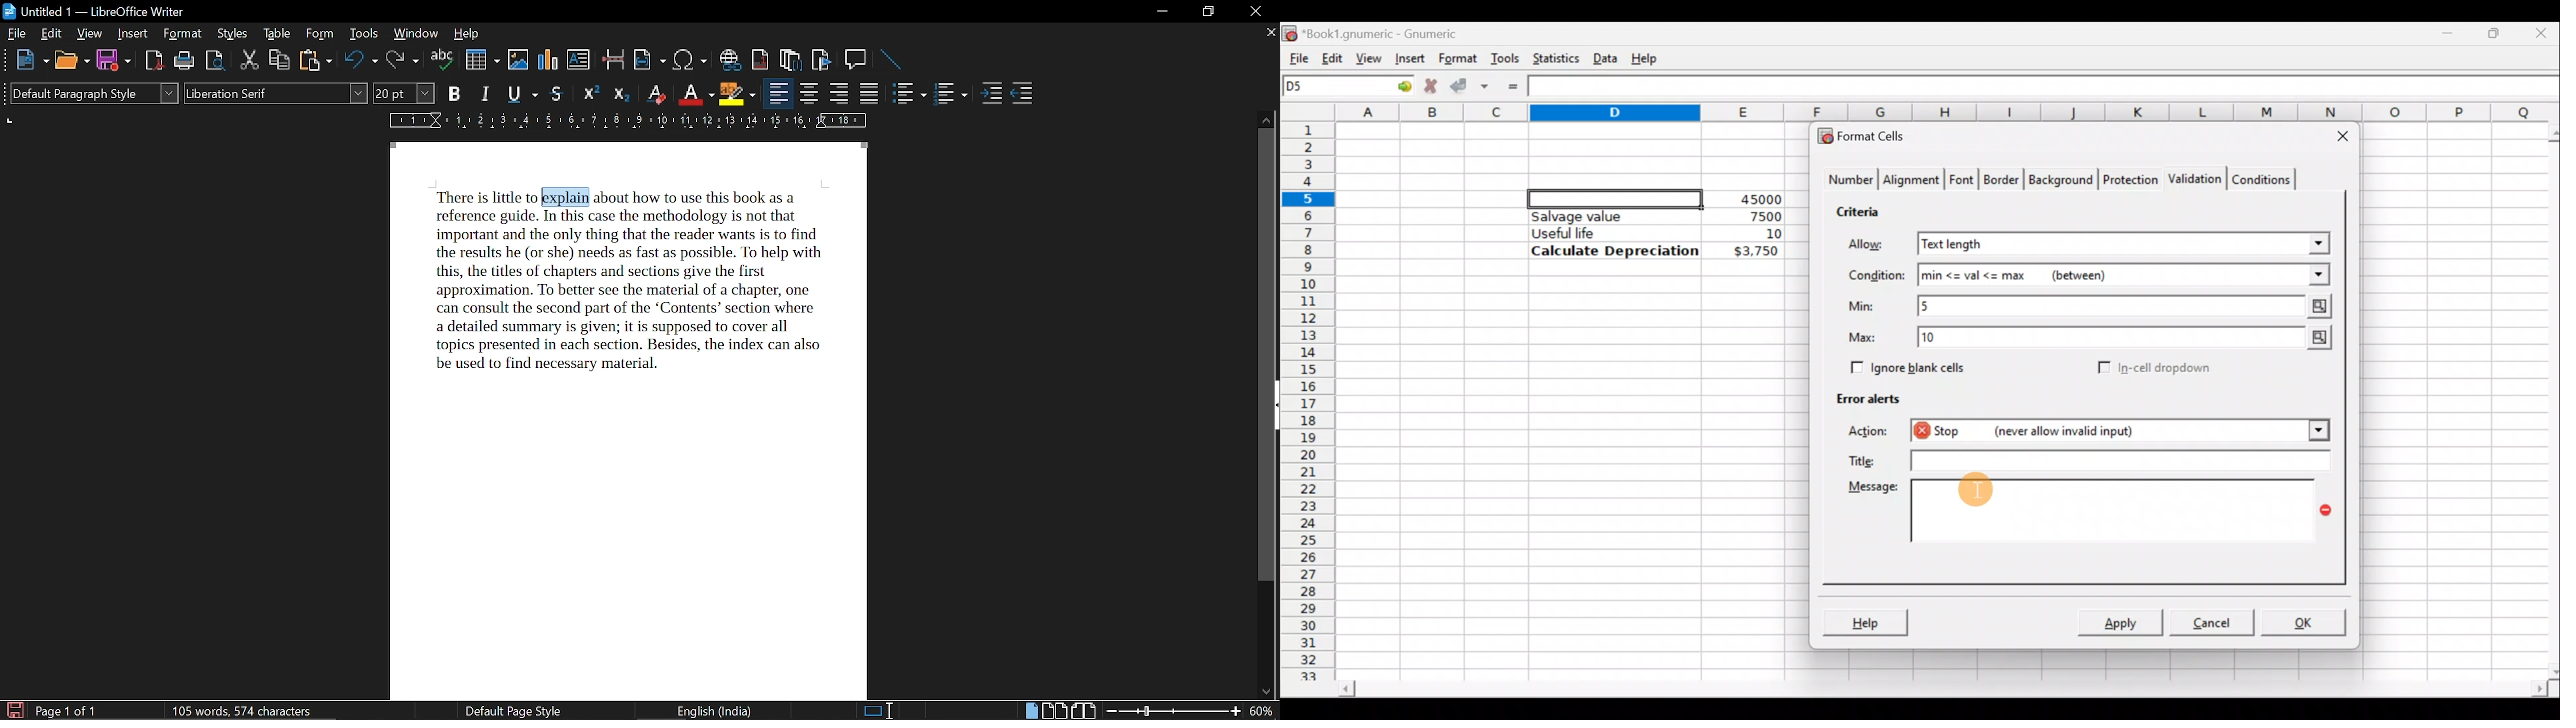 This screenshot has height=728, width=2576. What do you see at coordinates (8, 60) in the screenshot?
I see `` at bounding box center [8, 60].